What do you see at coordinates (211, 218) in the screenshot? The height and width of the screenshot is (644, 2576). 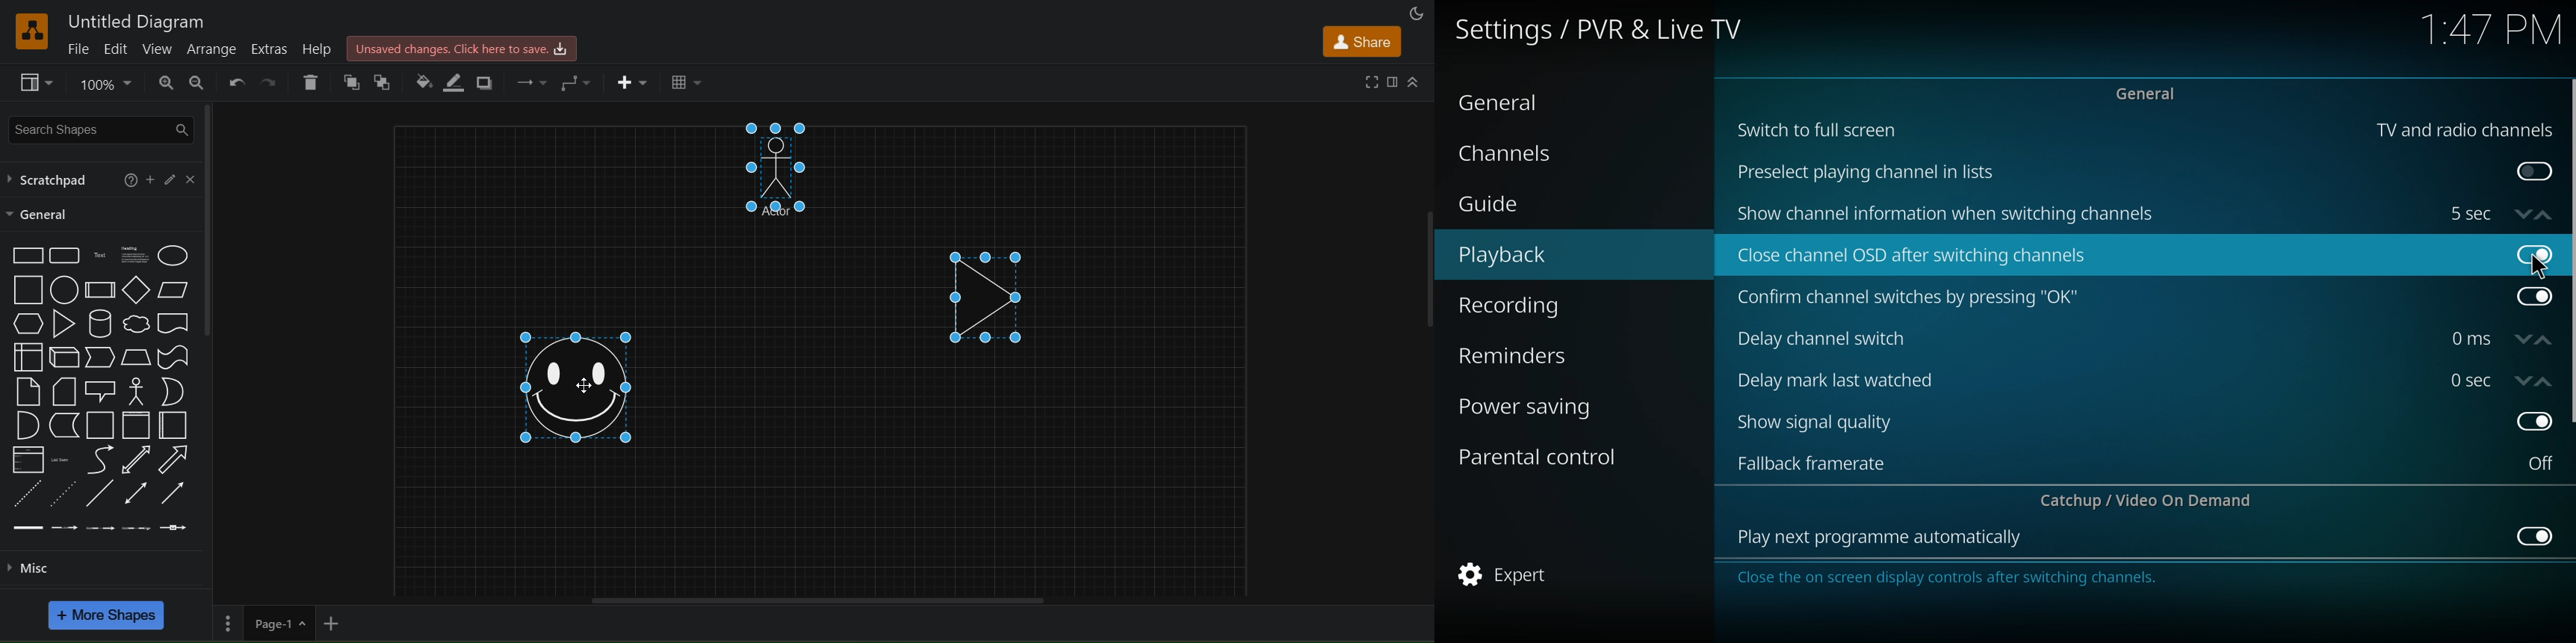 I see `vertical scroll bar` at bounding box center [211, 218].